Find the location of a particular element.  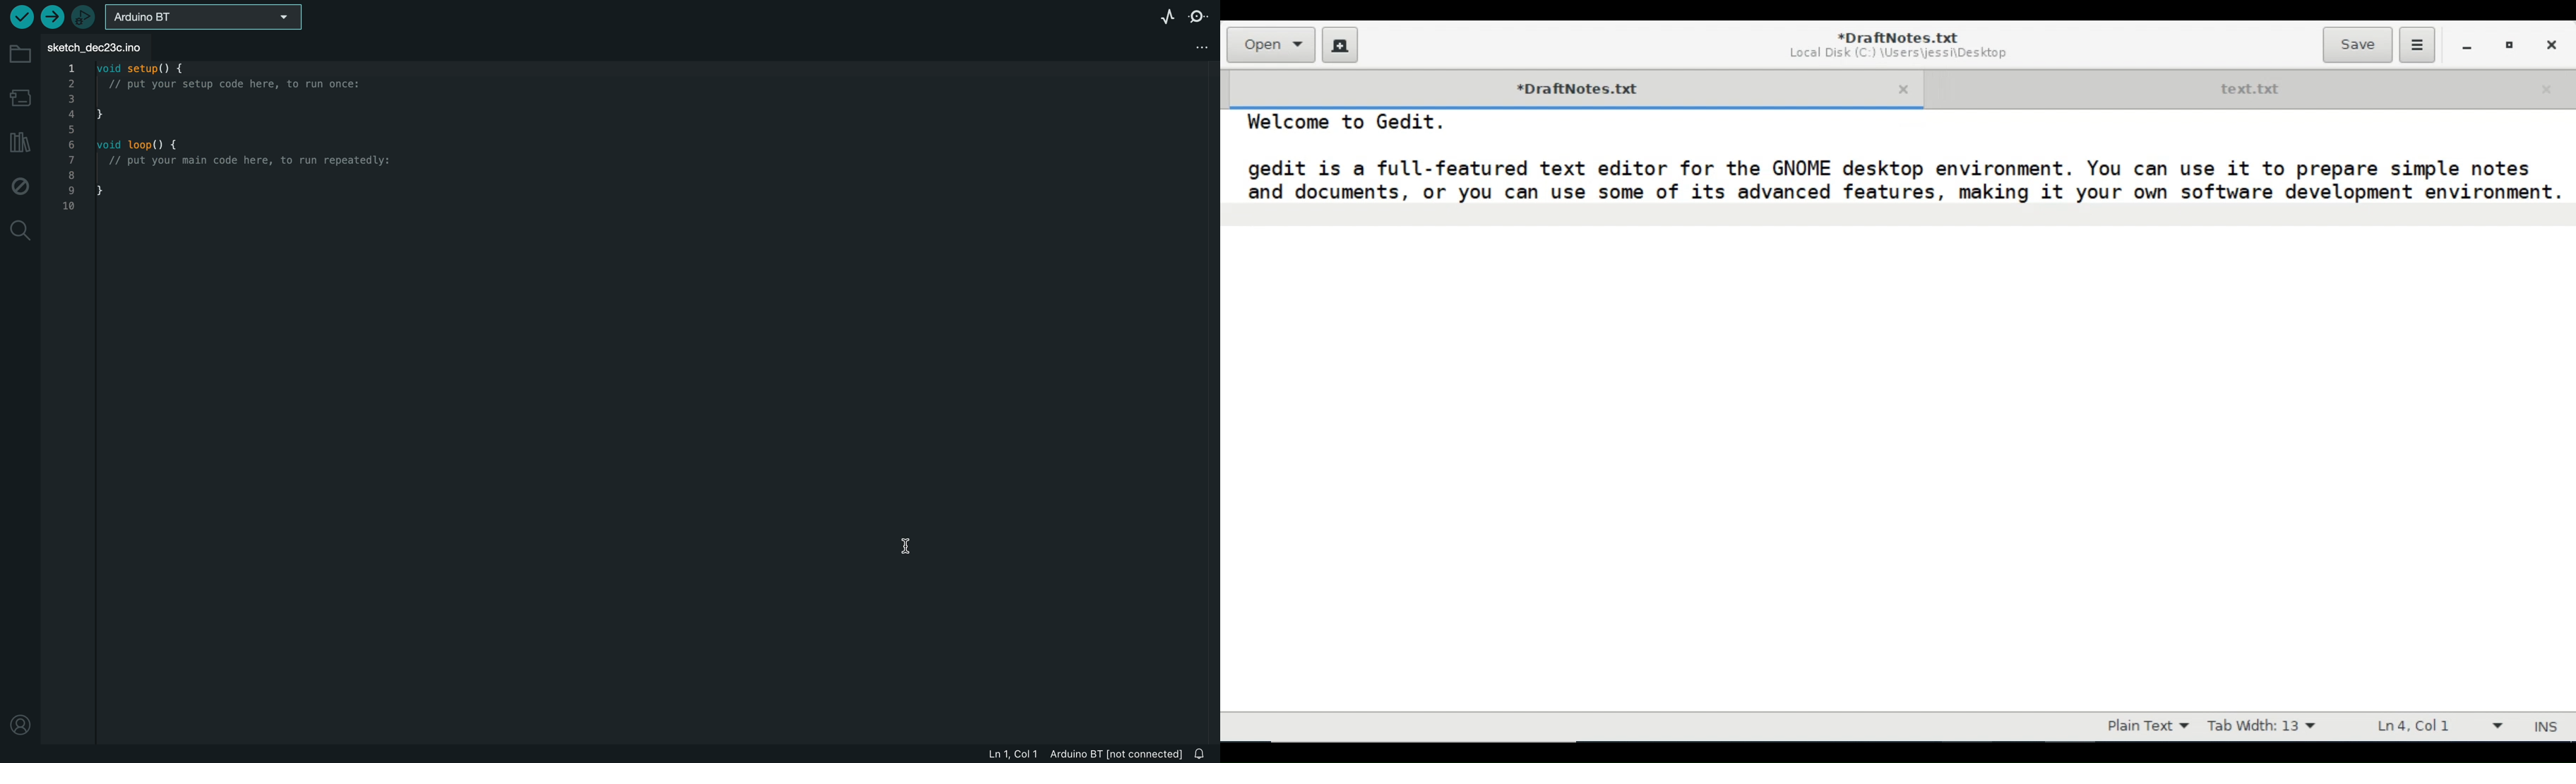

Application menu is located at coordinates (2416, 45).